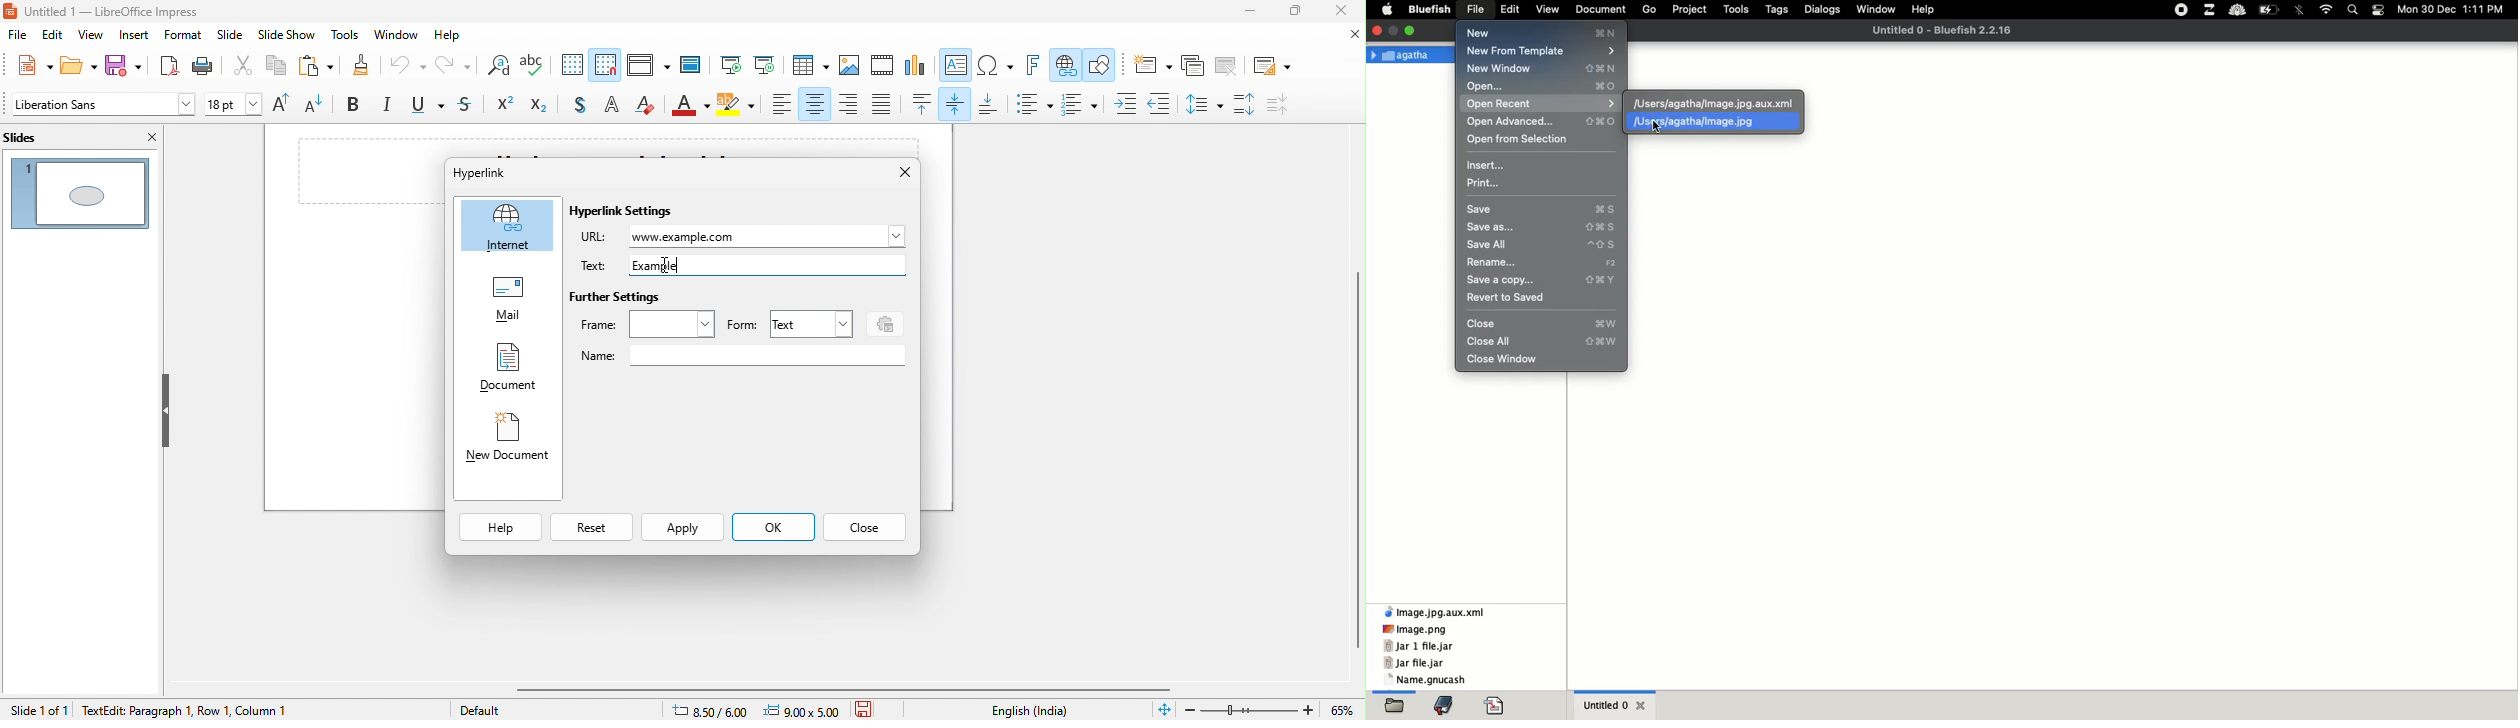 The height and width of the screenshot is (728, 2520). I want to click on mail, so click(508, 302).